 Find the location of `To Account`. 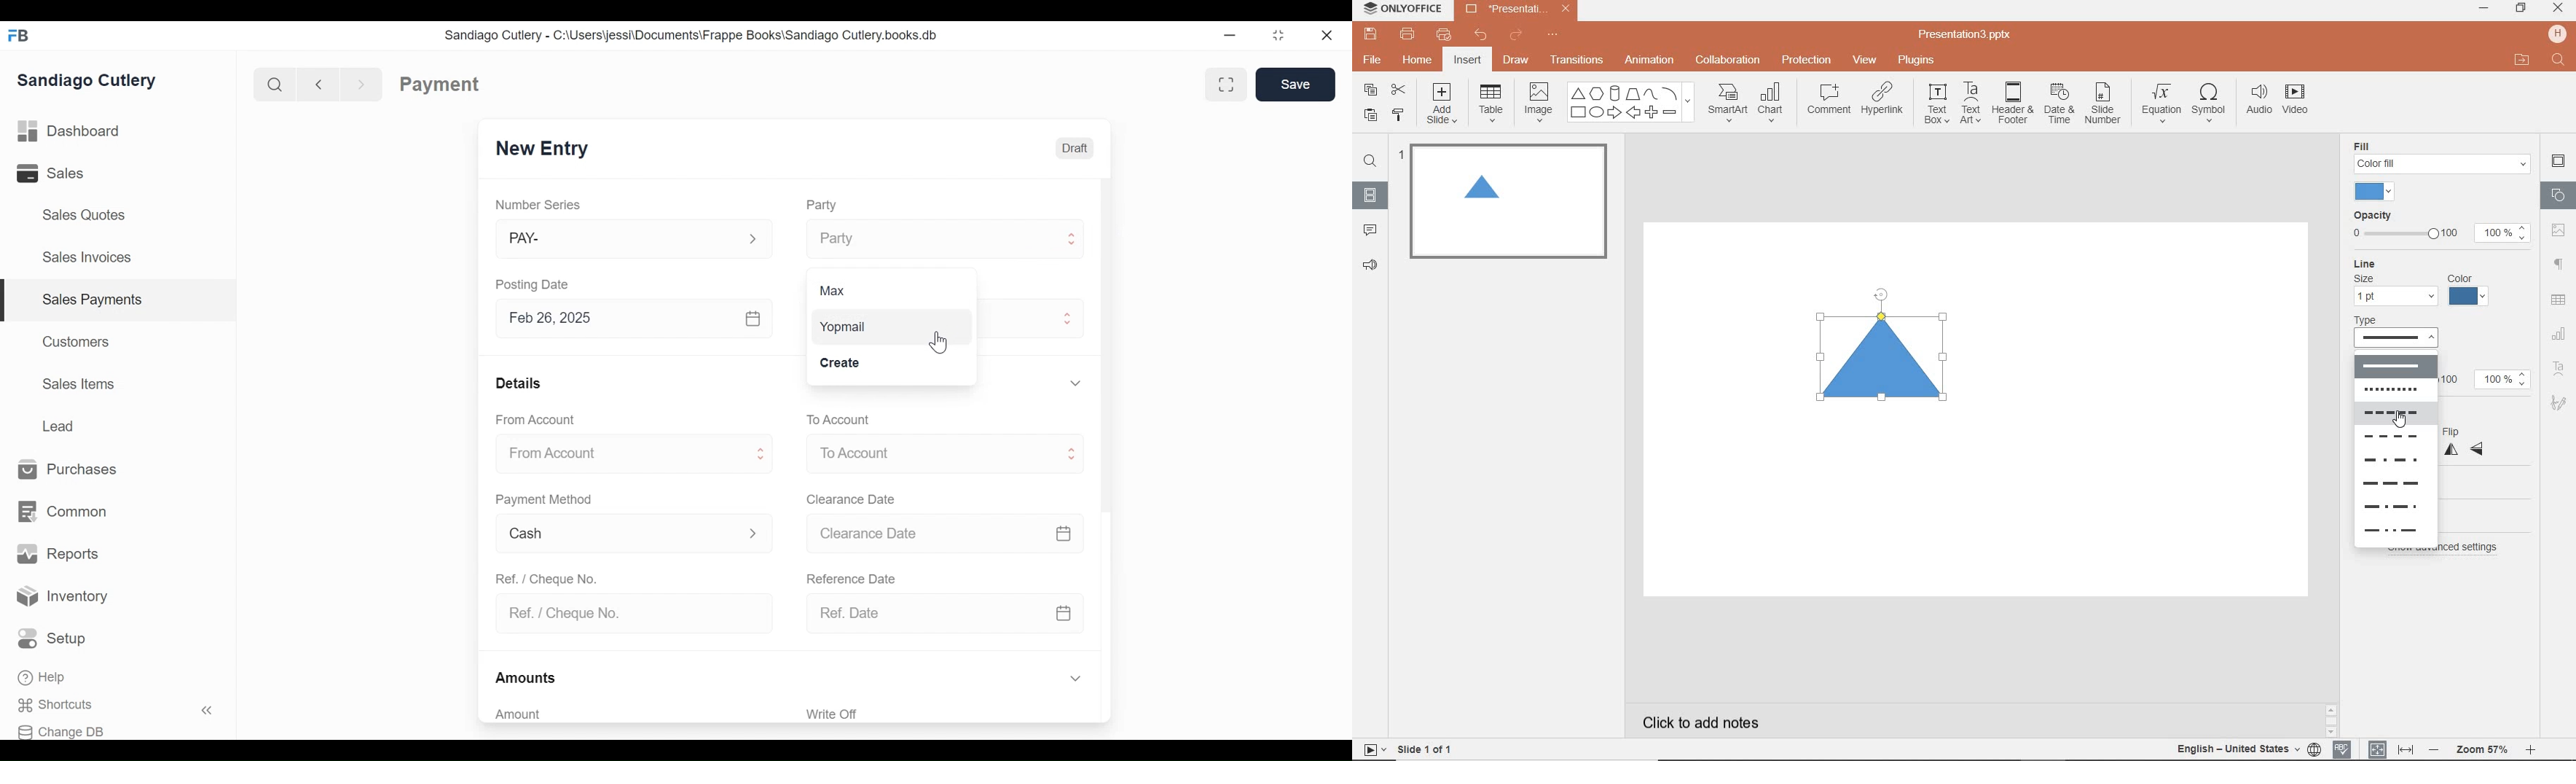

To Account is located at coordinates (927, 454).